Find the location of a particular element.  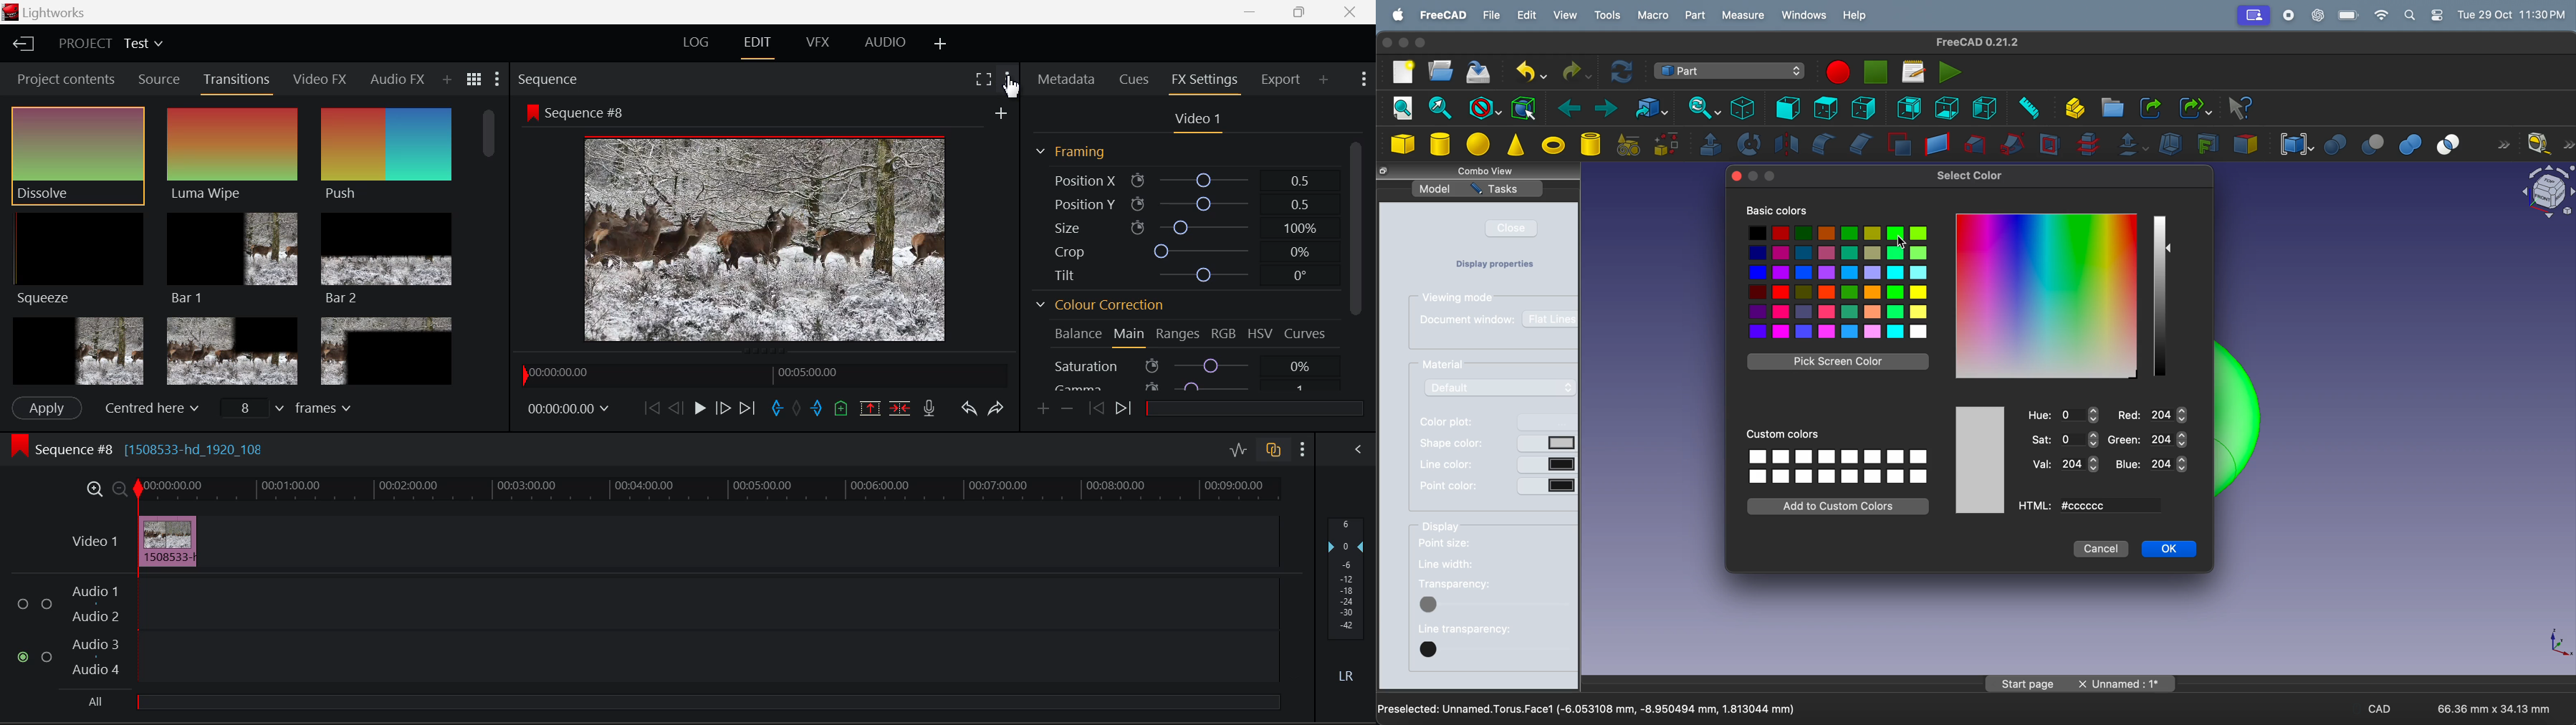

Go Back is located at coordinates (675, 408).